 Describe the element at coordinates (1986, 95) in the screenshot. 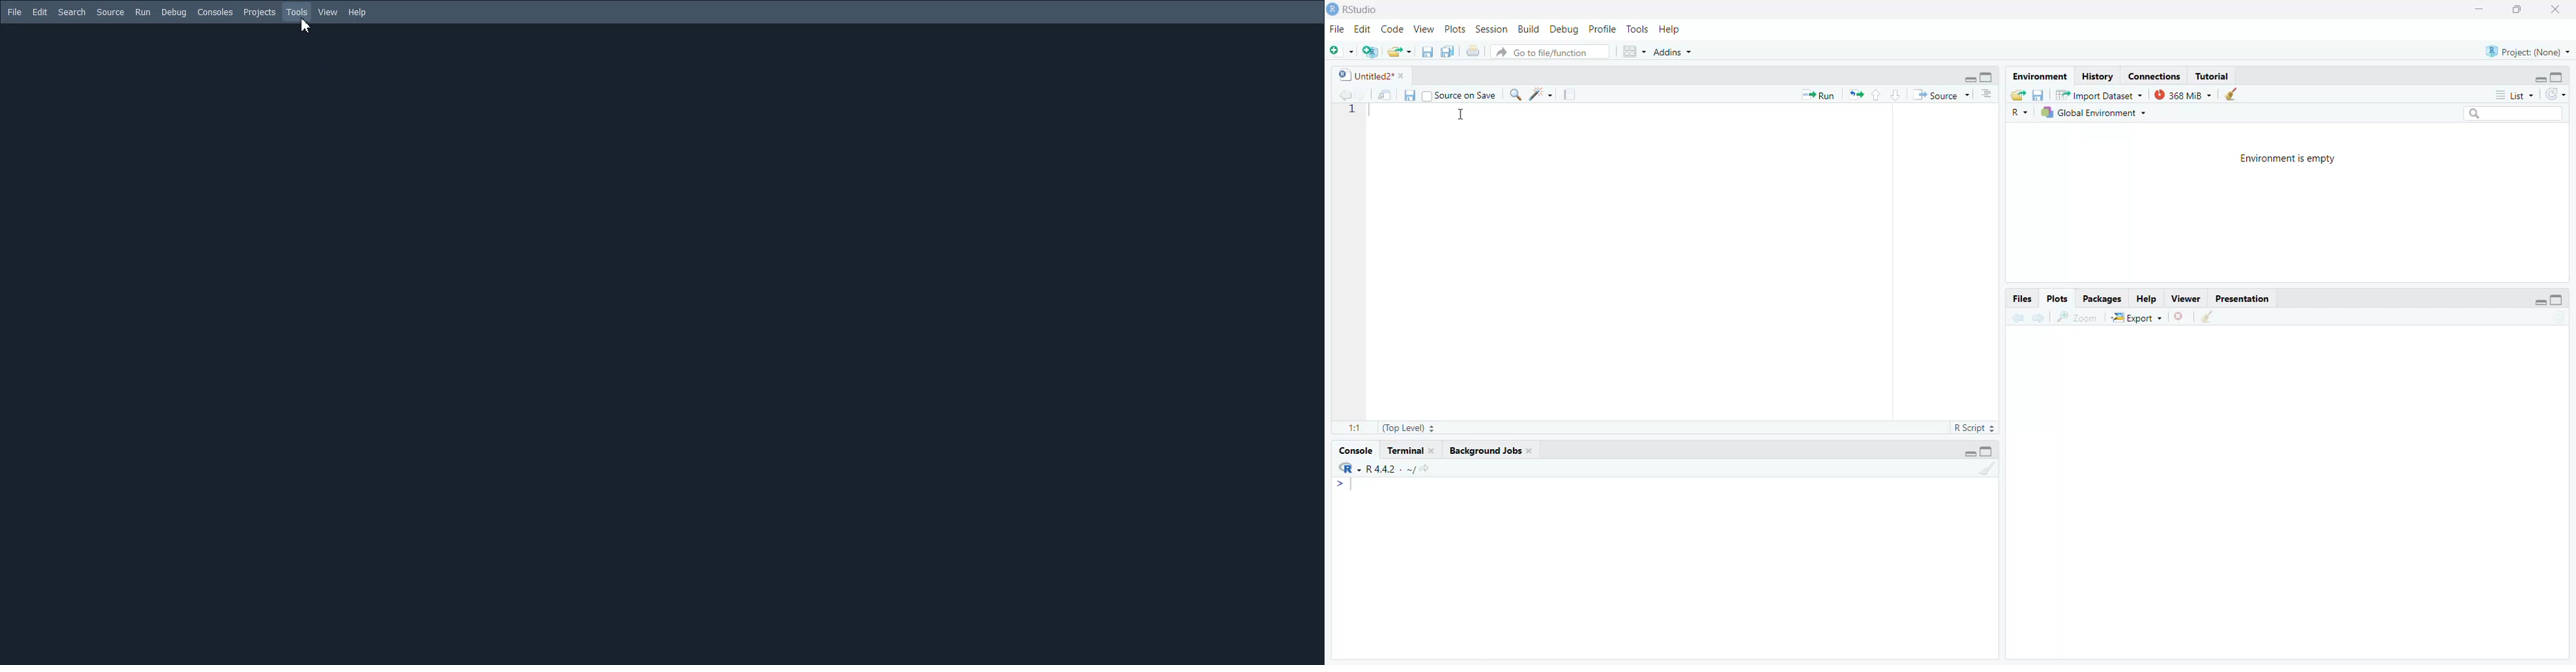

I see `options` at that location.